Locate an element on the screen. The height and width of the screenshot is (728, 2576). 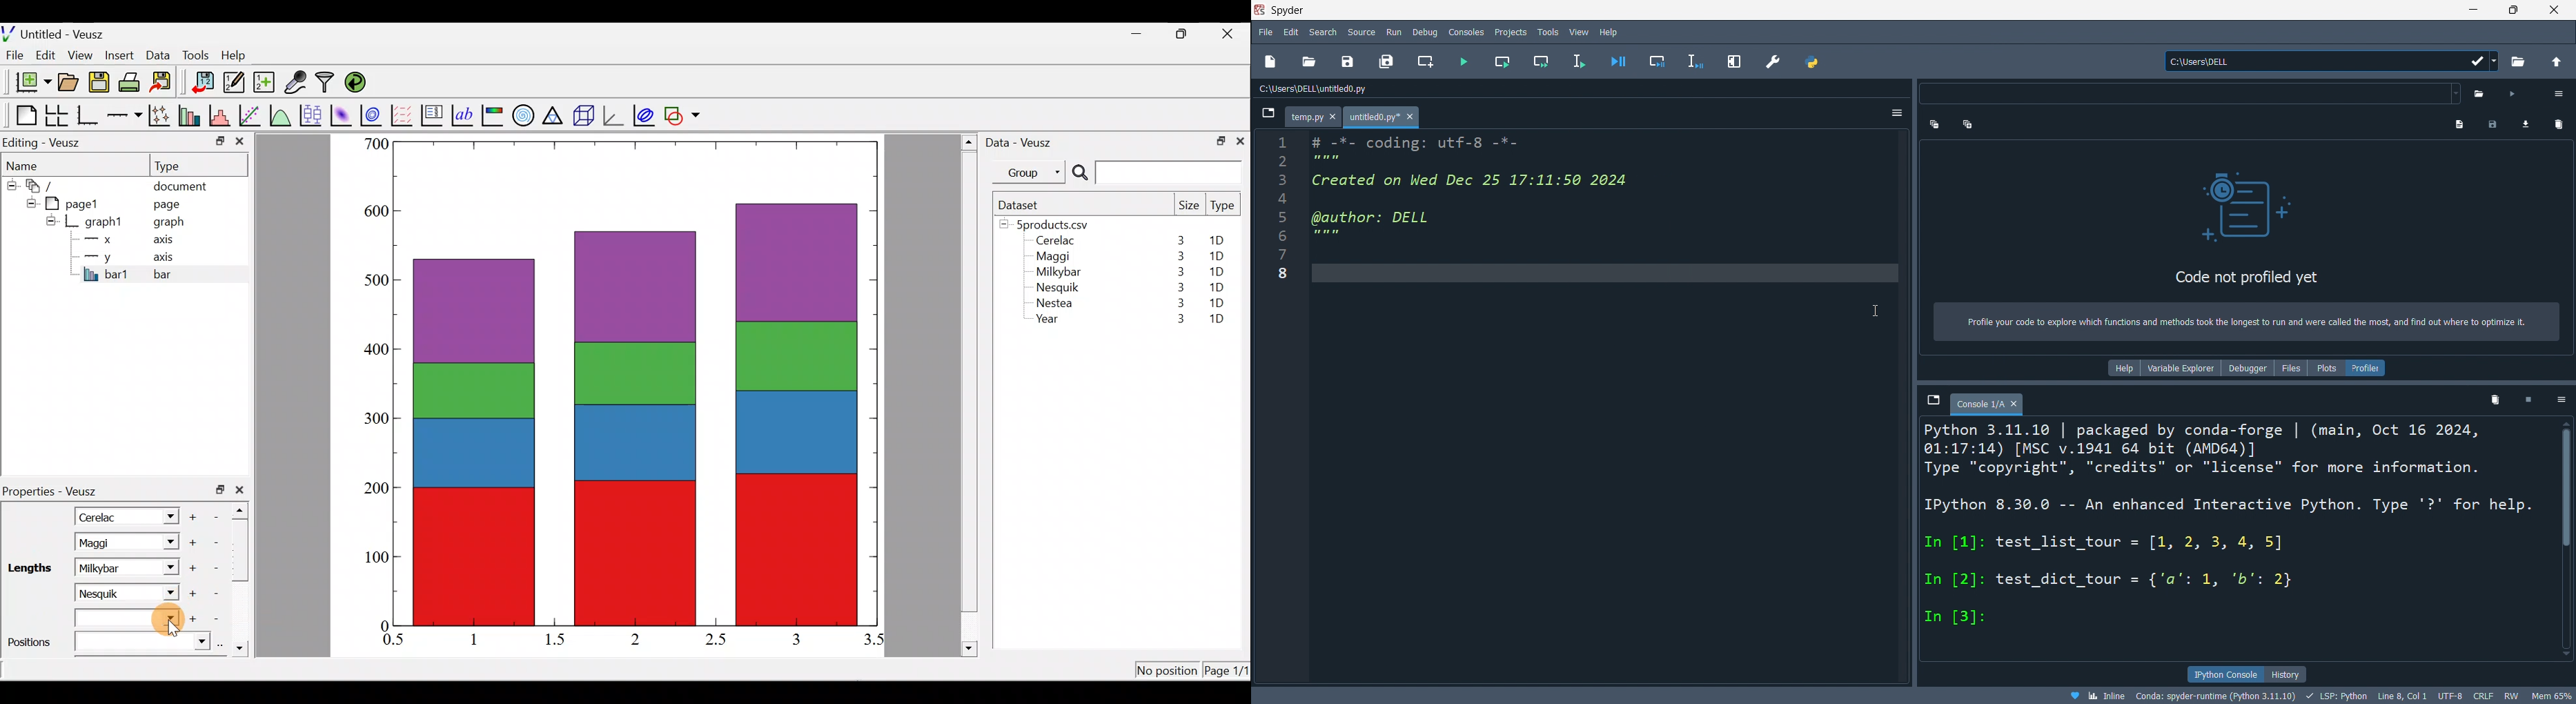
run file is located at coordinates (1461, 61).